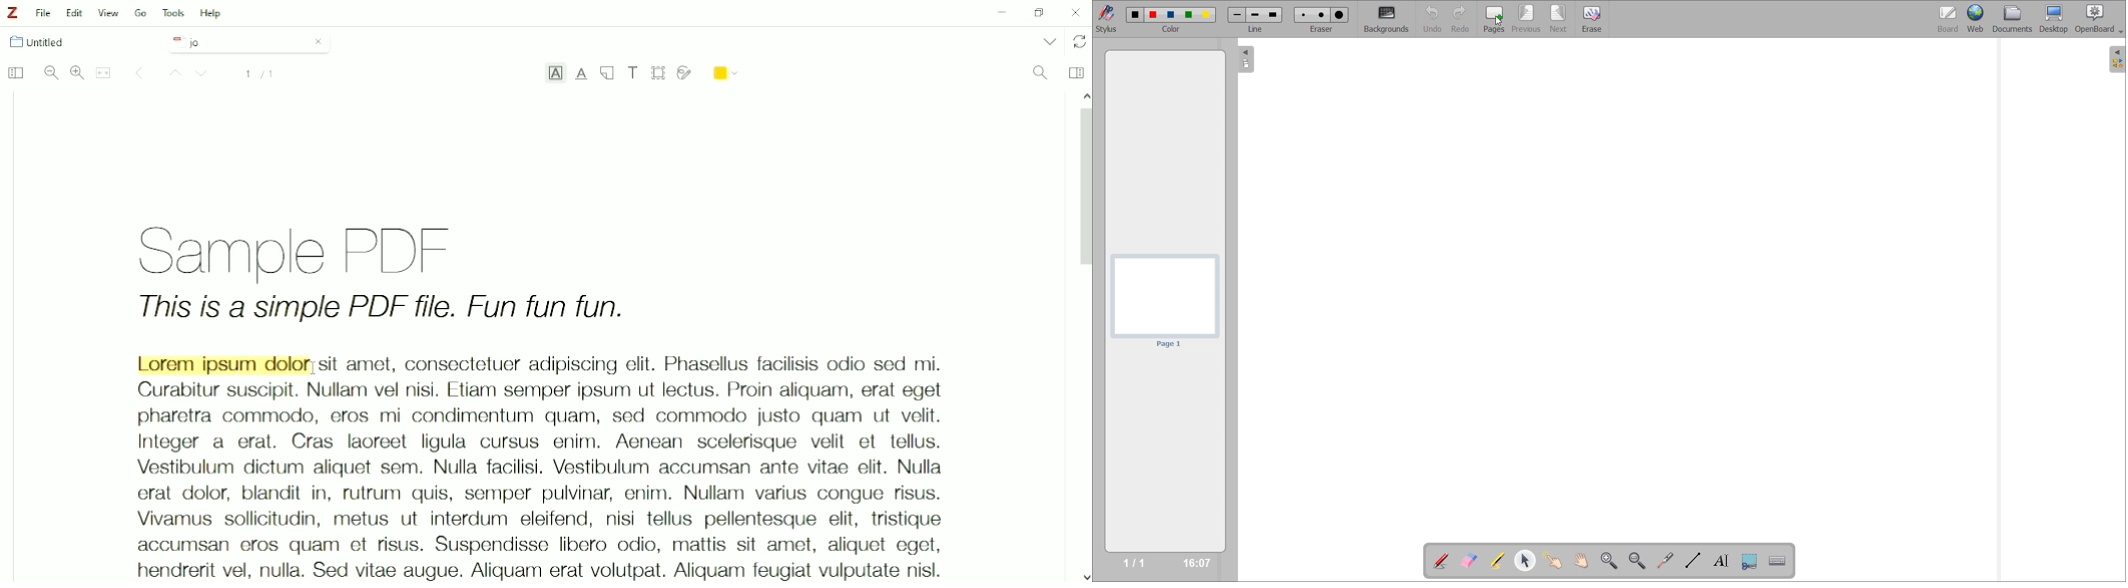 The width and height of the screenshot is (2128, 588). Describe the element at coordinates (139, 74) in the screenshot. I see `Change Page` at that location.